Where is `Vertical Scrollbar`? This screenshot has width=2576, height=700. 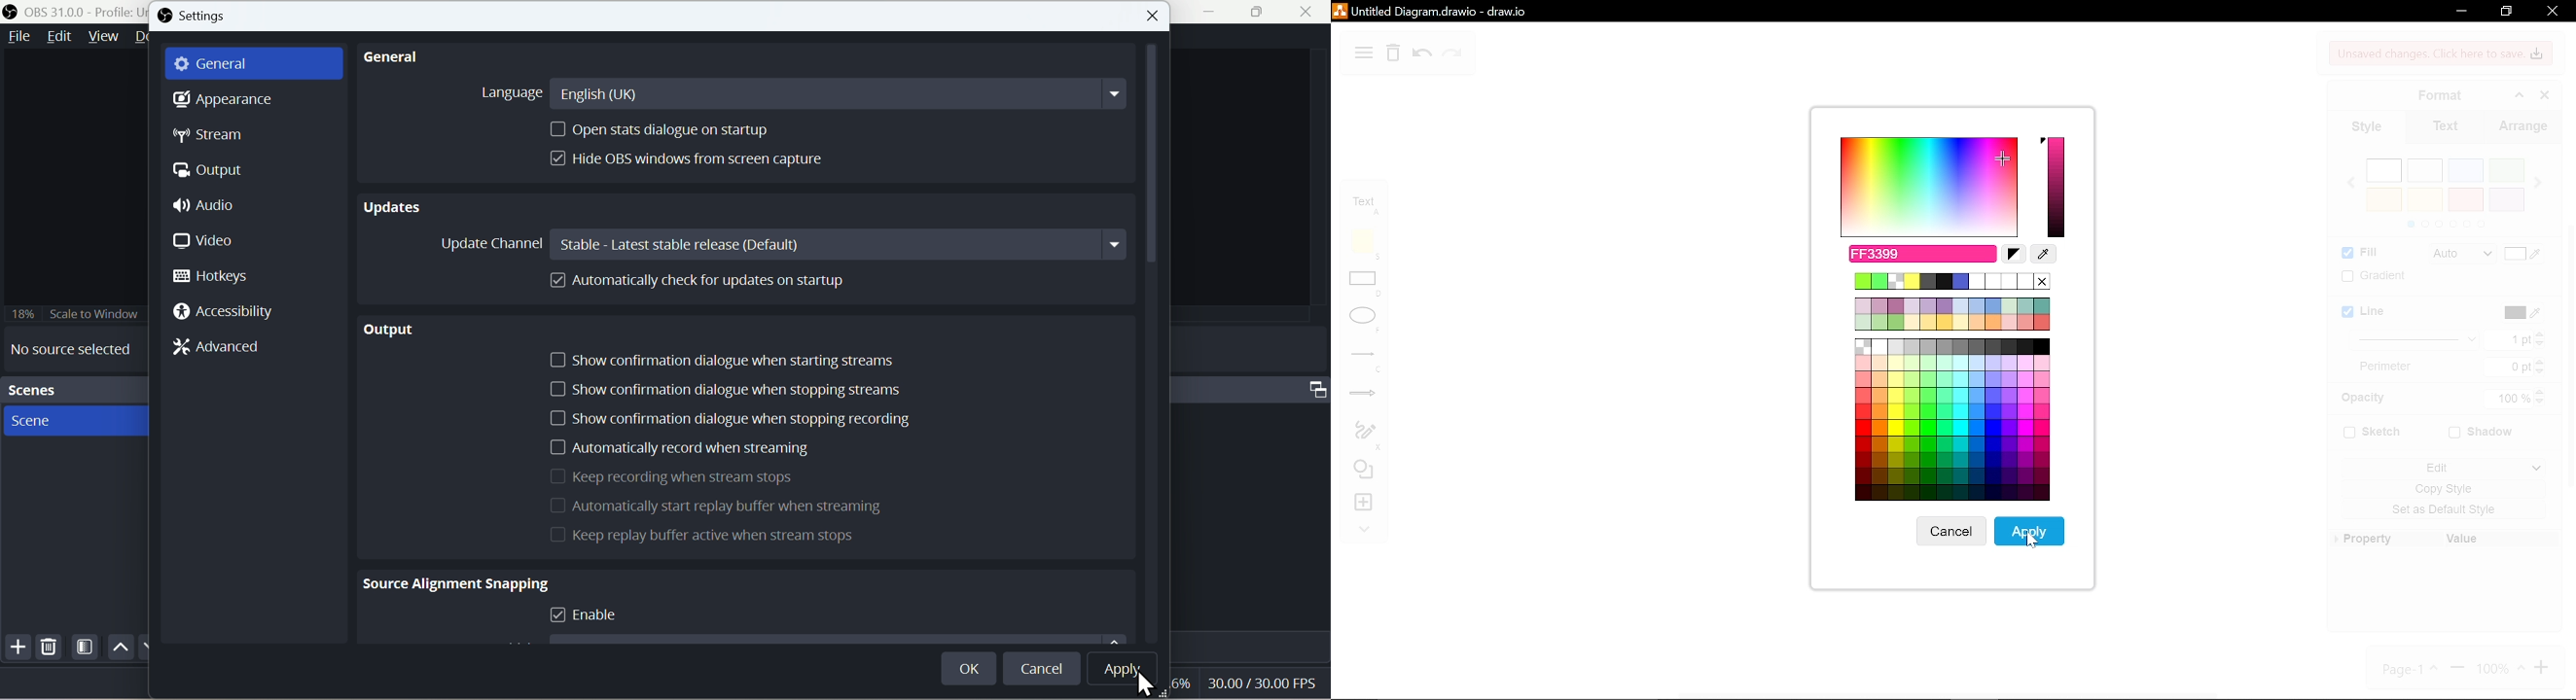
Vertical Scrollbar is located at coordinates (1152, 157).